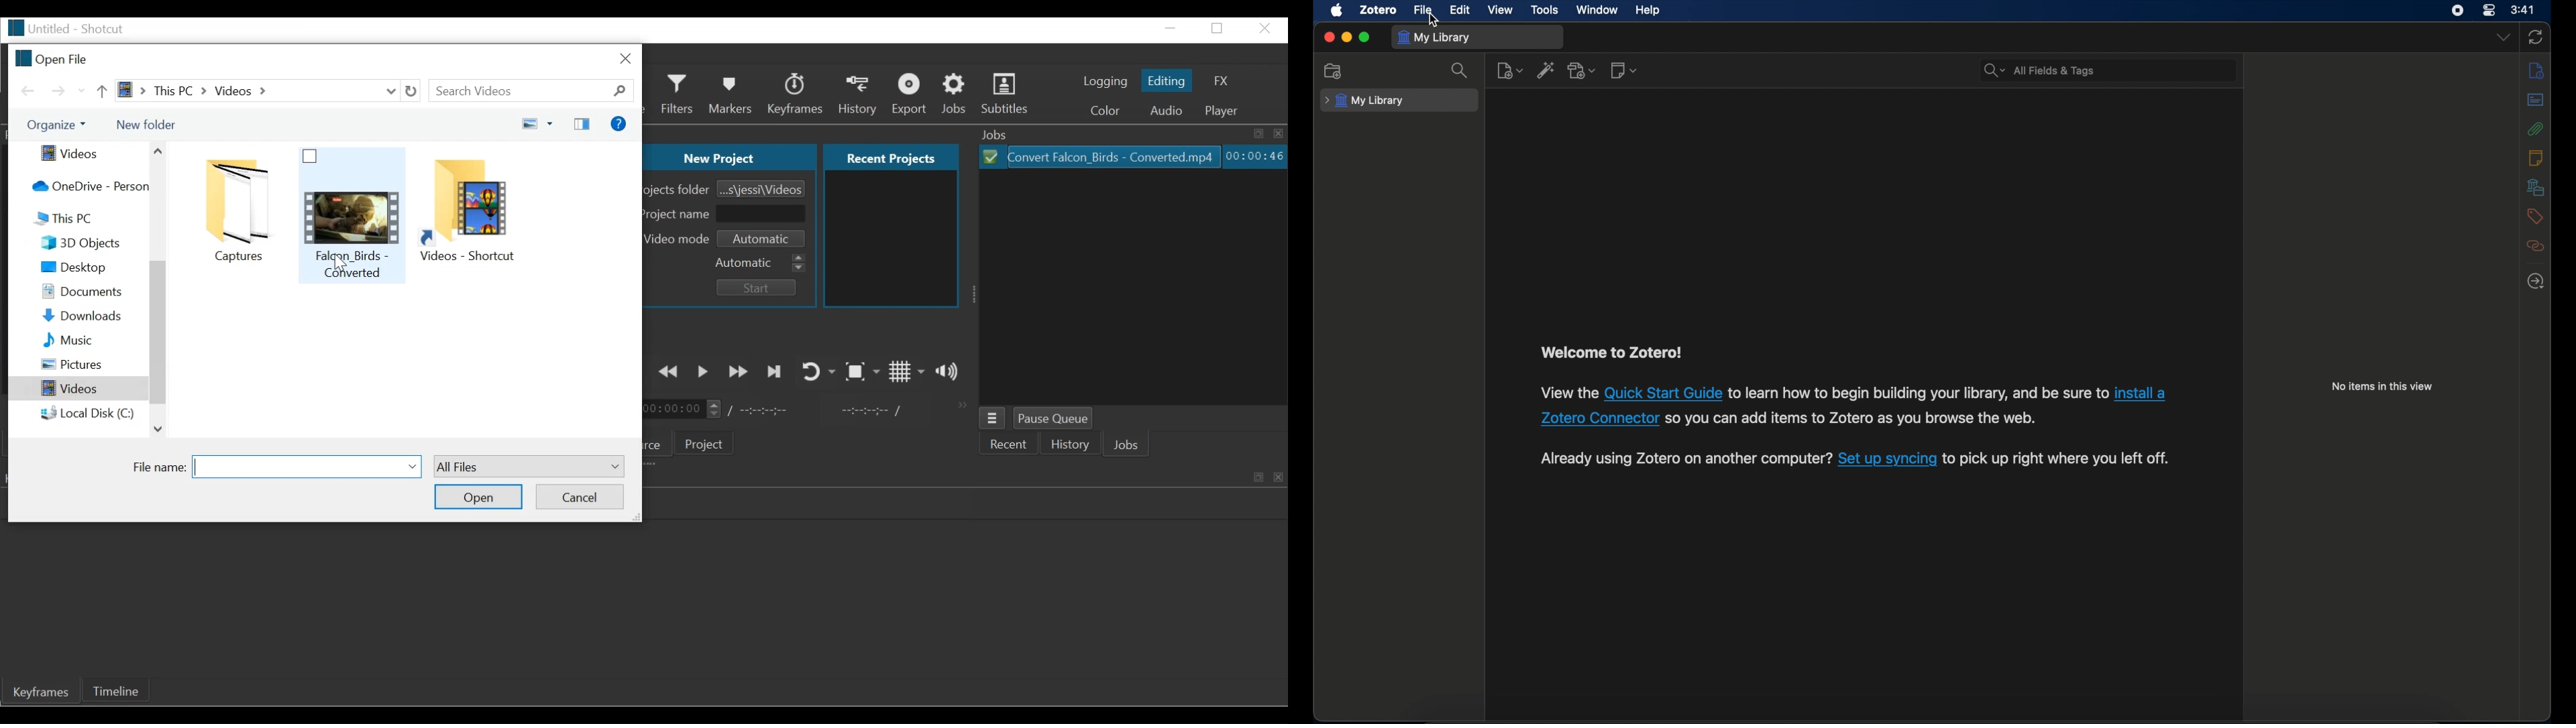 The image size is (2576, 728). I want to click on view, so click(1500, 10).